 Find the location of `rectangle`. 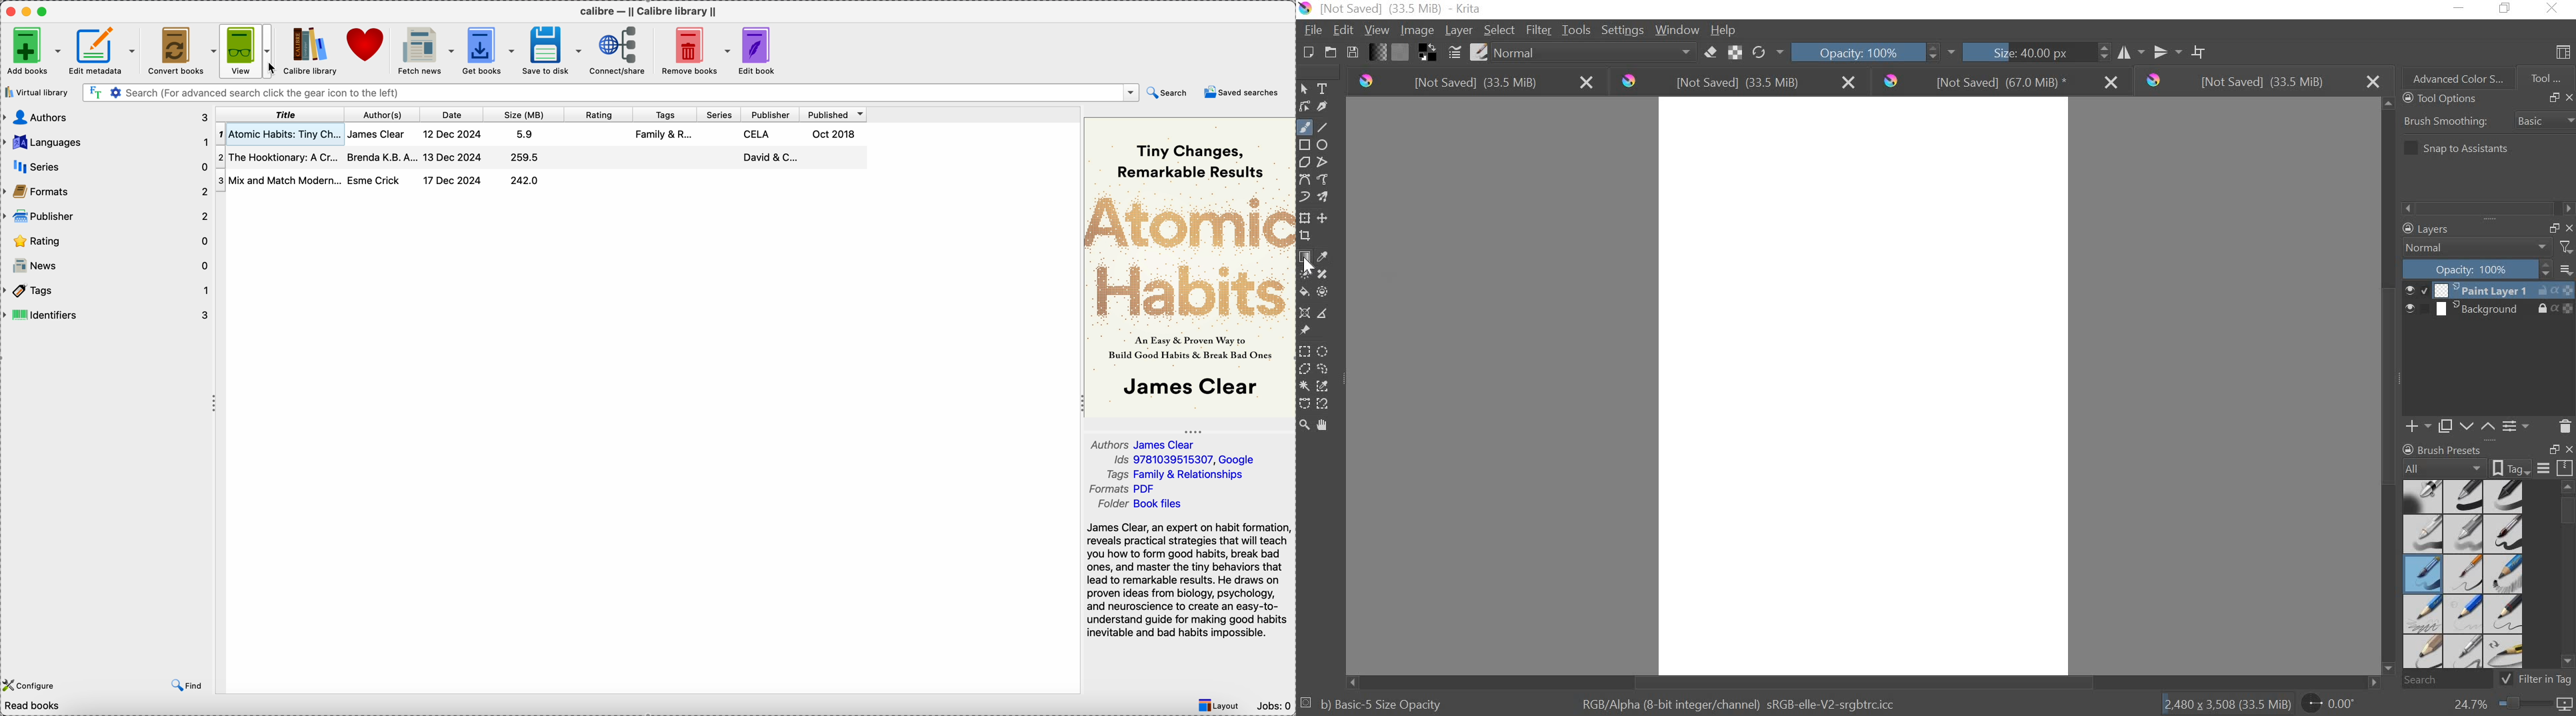

rectangle is located at coordinates (1304, 143).